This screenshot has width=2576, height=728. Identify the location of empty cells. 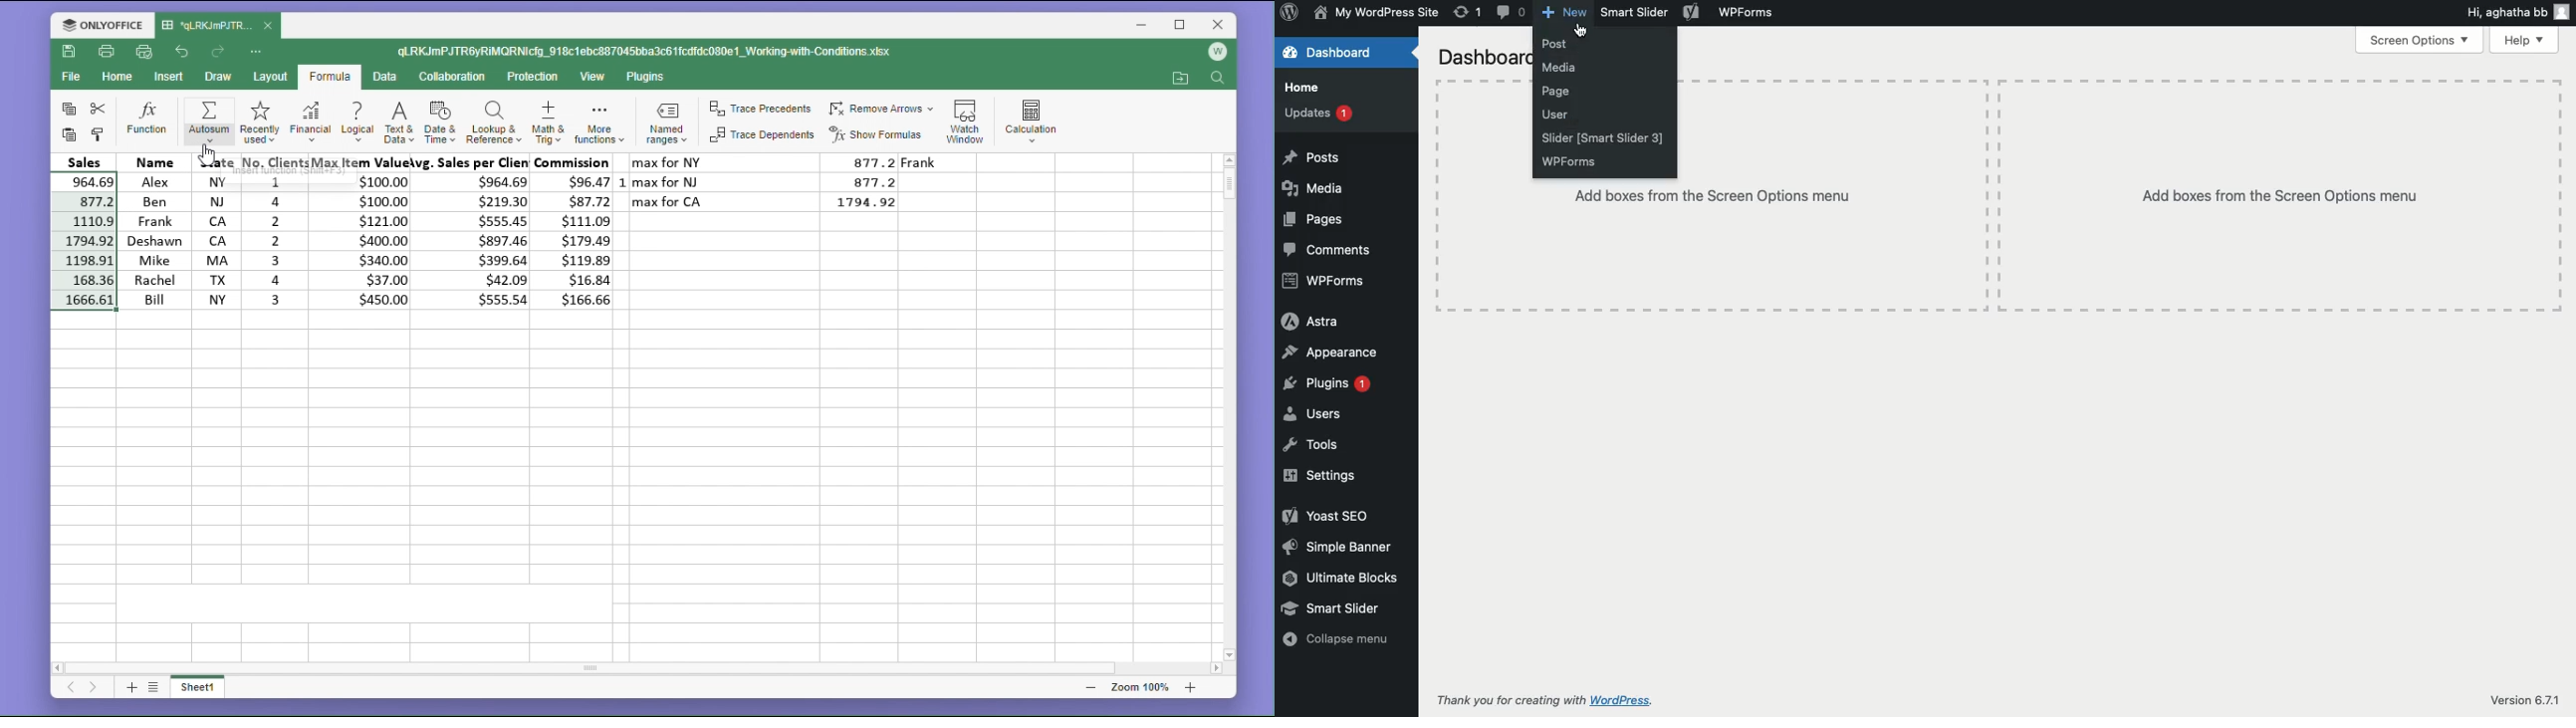
(634, 483).